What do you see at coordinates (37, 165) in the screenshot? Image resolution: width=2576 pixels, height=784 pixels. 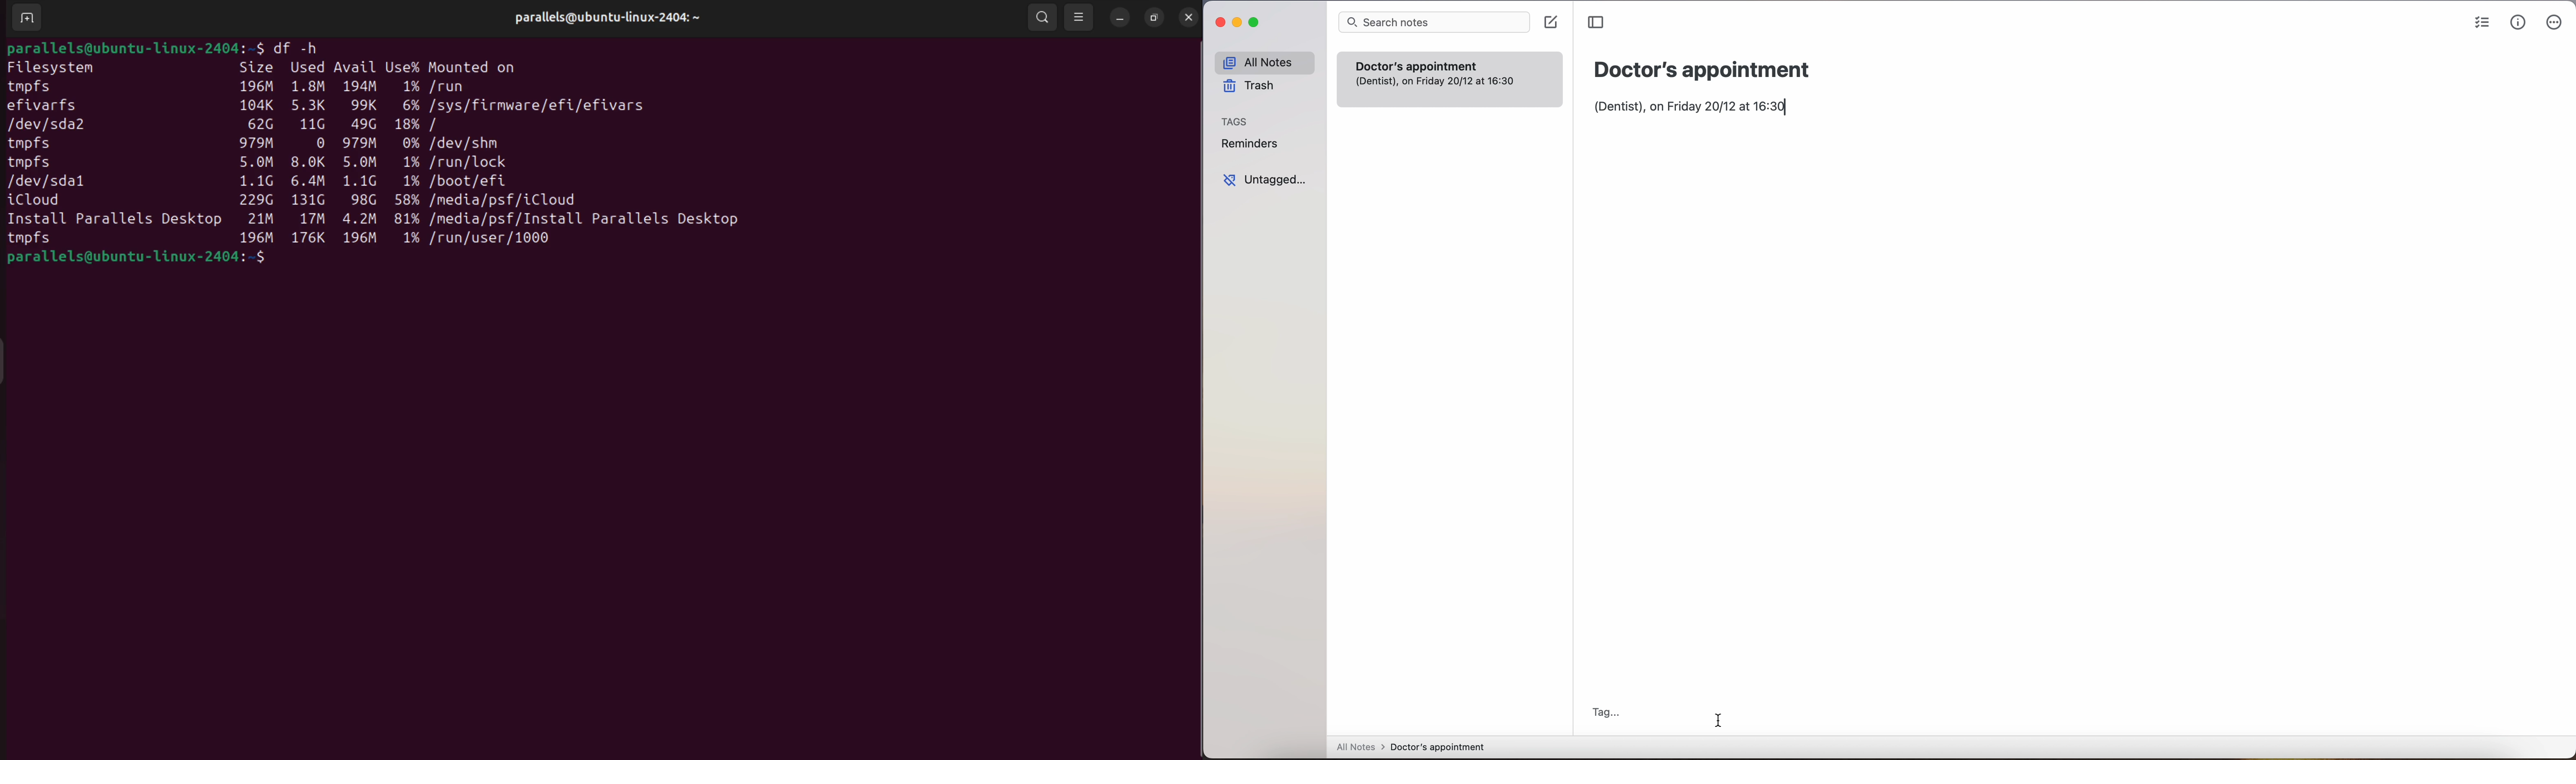 I see `tmfps` at bounding box center [37, 165].